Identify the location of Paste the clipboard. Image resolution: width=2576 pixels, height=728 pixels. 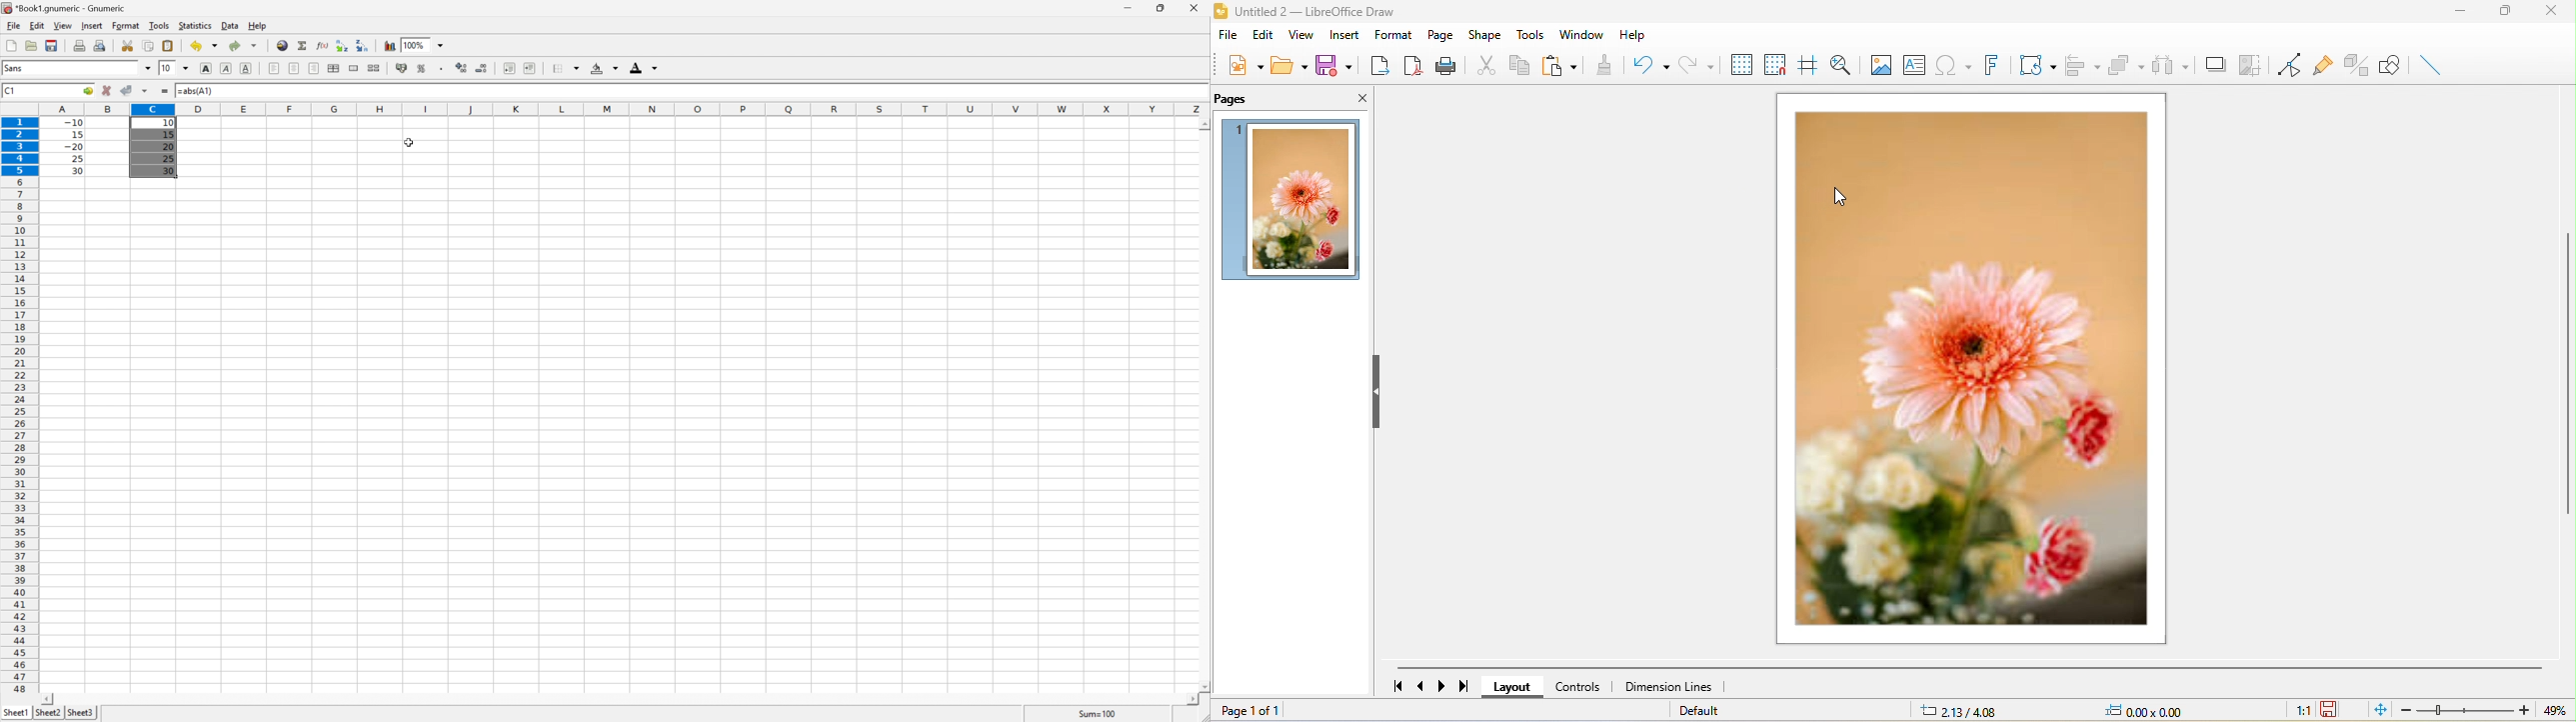
(170, 46).